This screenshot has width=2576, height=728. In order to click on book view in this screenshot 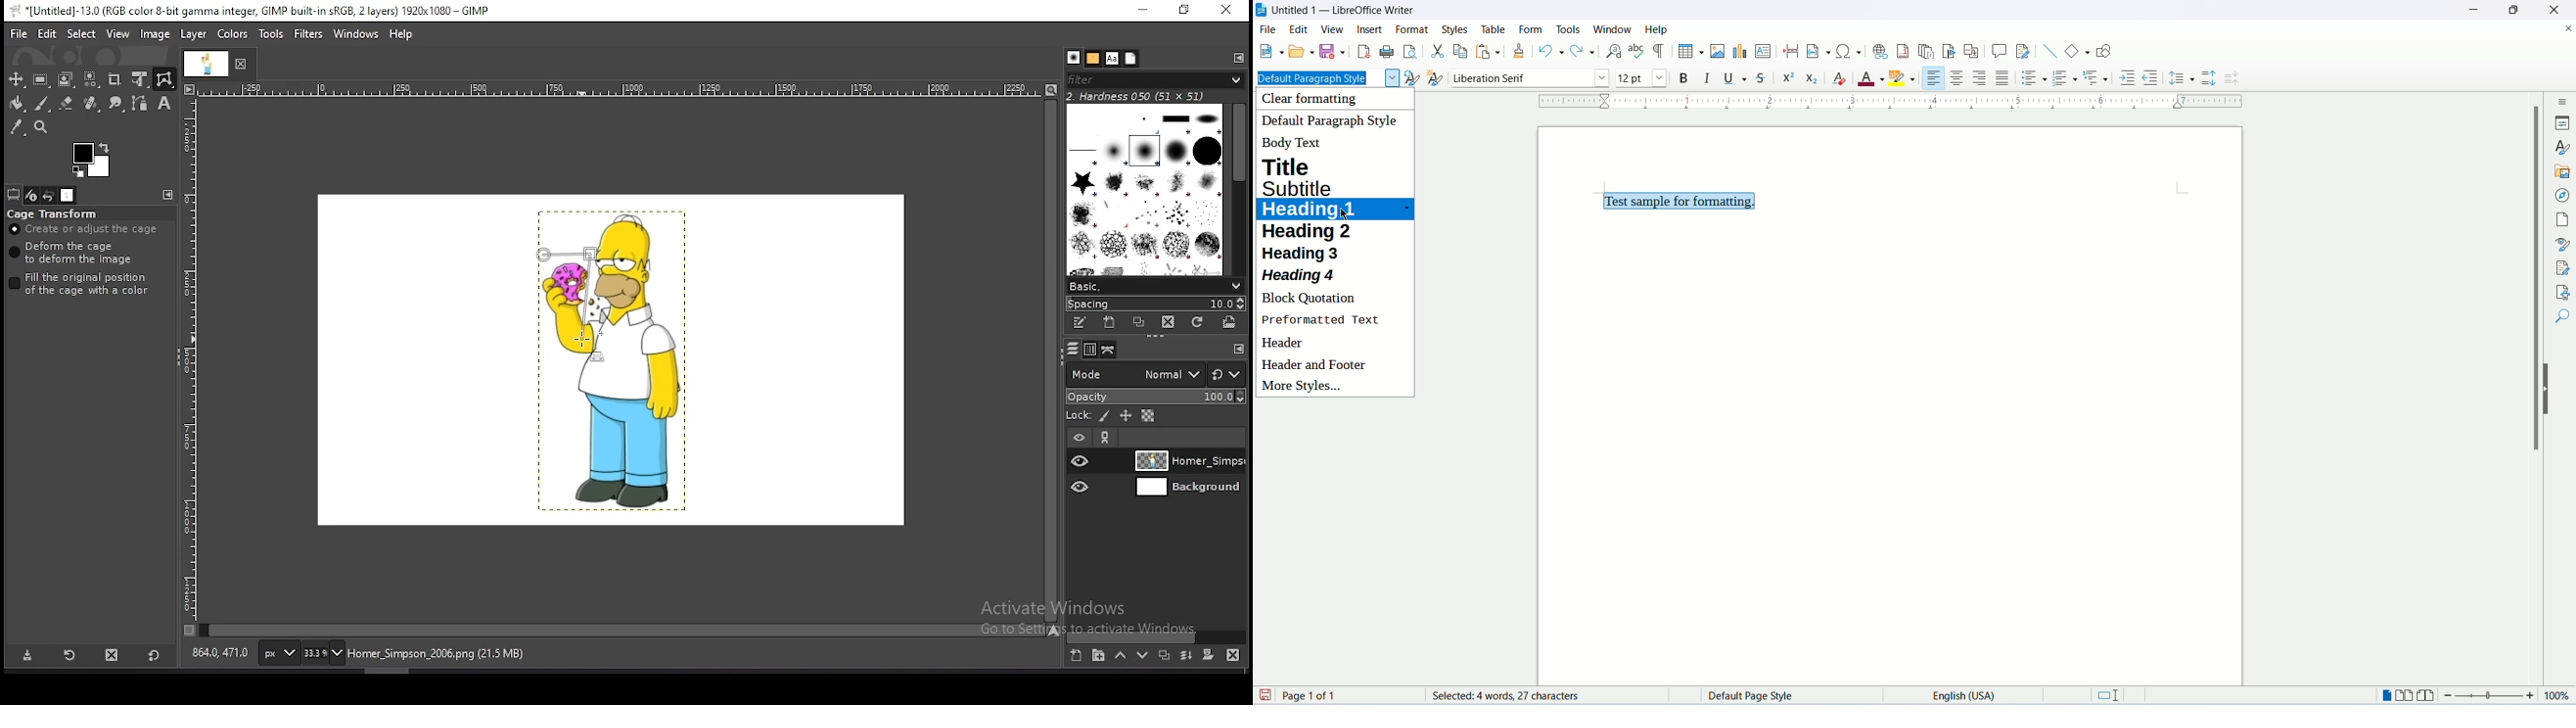, I will do `click(2428, 695)`.